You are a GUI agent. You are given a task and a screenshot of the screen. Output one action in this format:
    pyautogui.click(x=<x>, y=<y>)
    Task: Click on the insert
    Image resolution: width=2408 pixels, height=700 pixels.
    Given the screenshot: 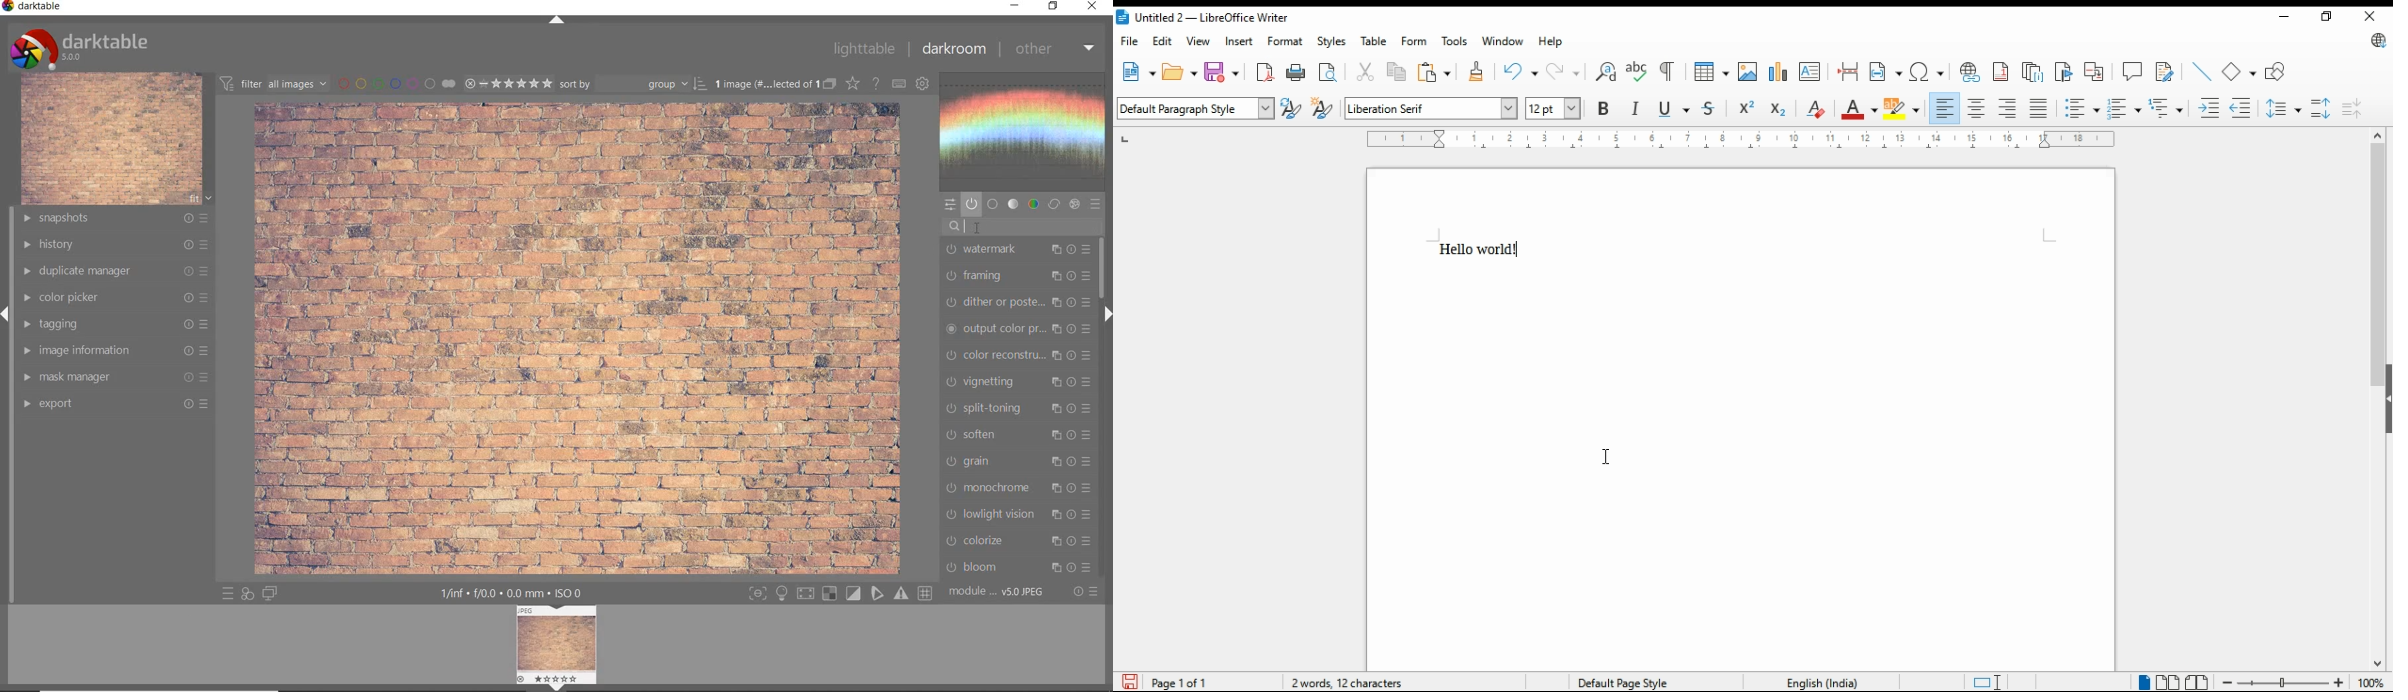 What is the action you would take?
    pyautogui.click(x=1241, y=42)
    